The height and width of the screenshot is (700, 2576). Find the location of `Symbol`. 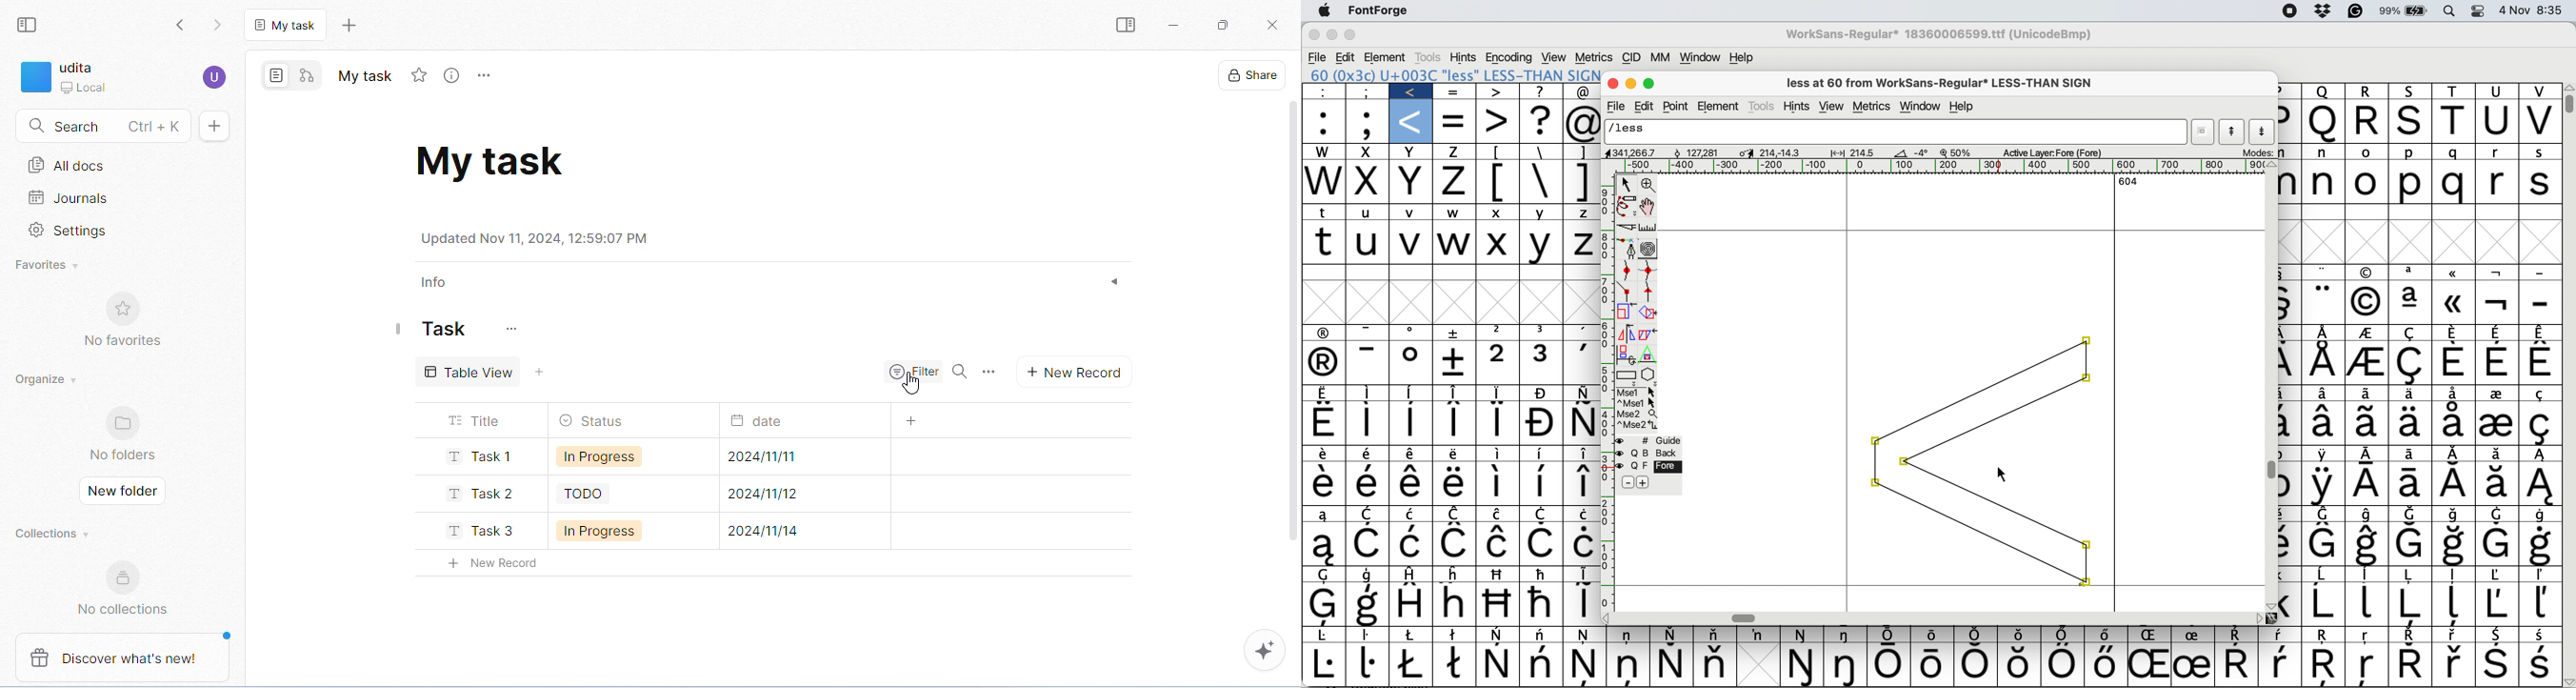

Symbol is located at coordinates (1542, 604).